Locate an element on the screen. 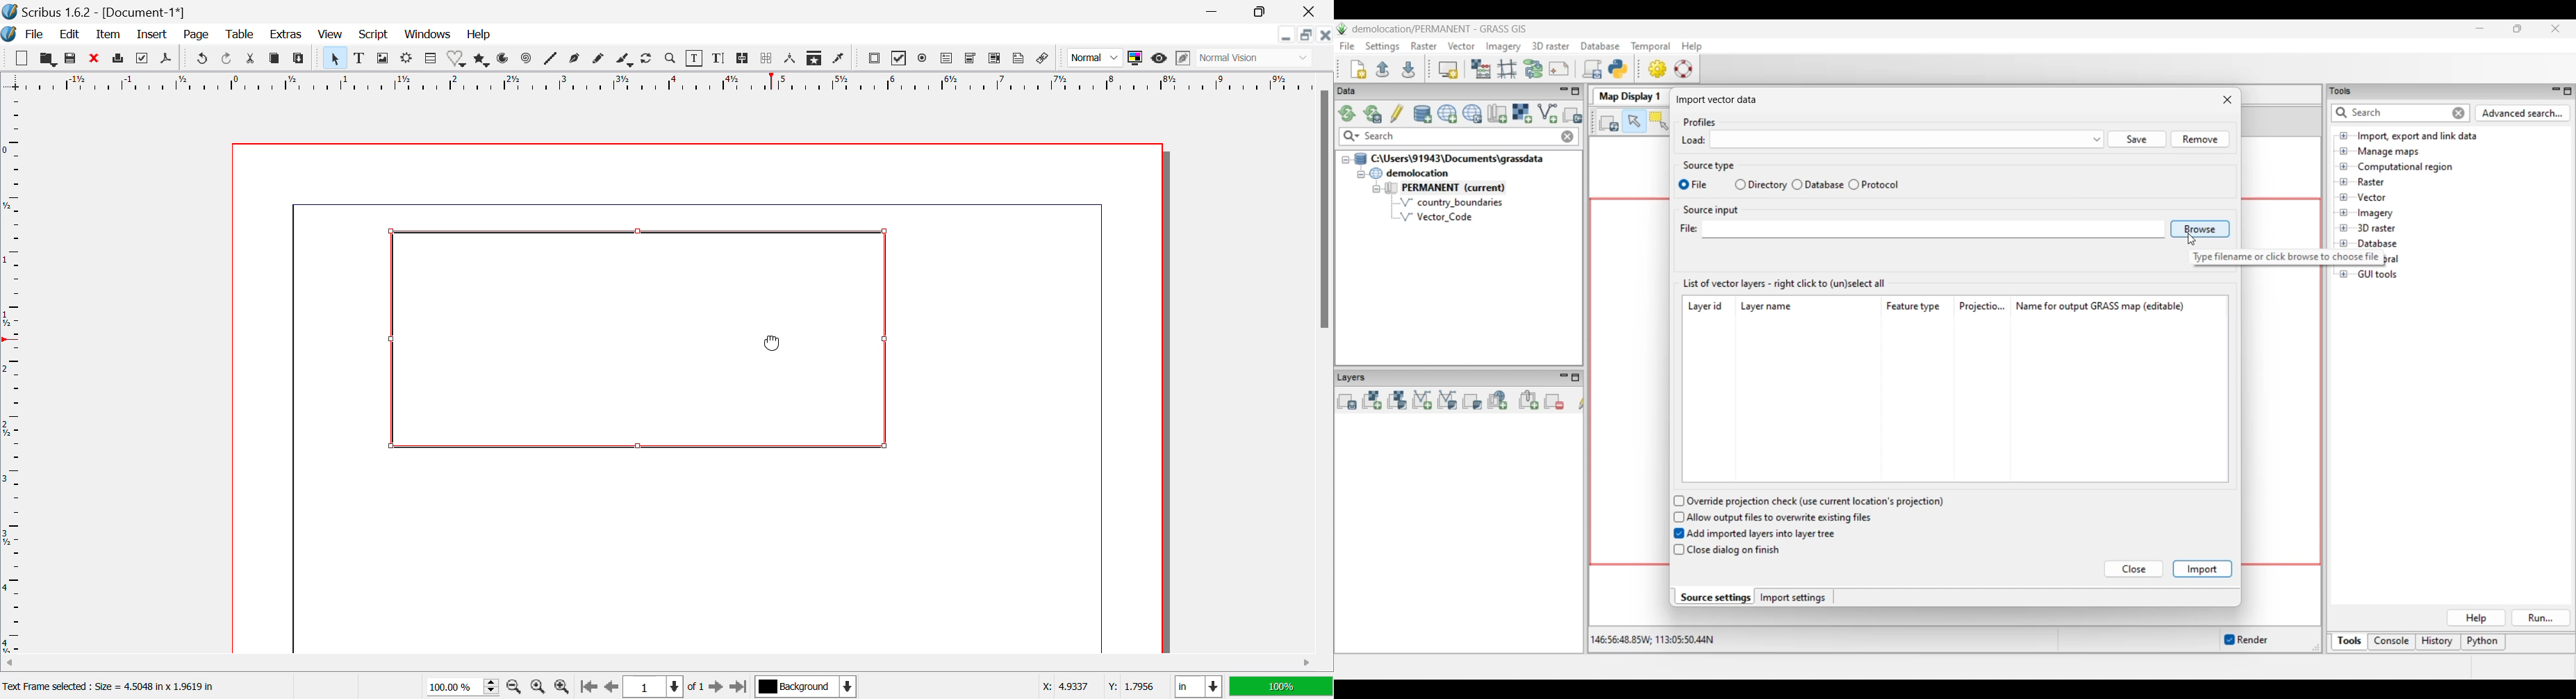  Close is located at coordinates (1310, 11).